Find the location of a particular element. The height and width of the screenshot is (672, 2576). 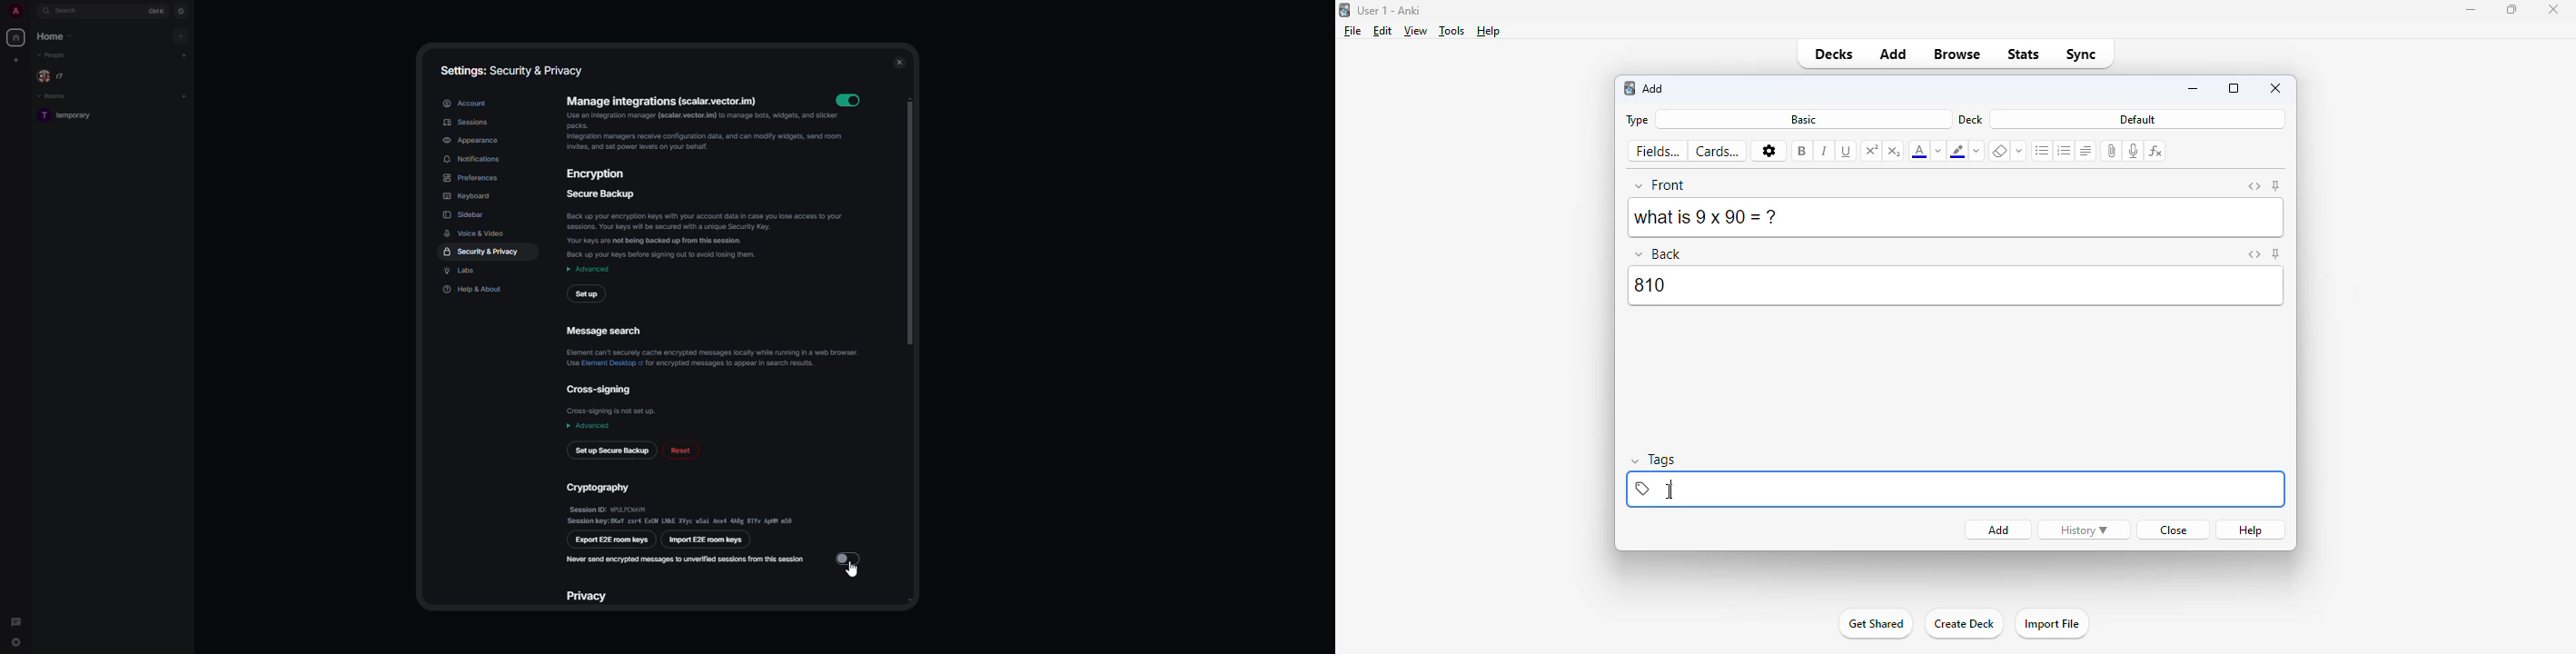

toggle sticky is located at coordinates (2276, 253).